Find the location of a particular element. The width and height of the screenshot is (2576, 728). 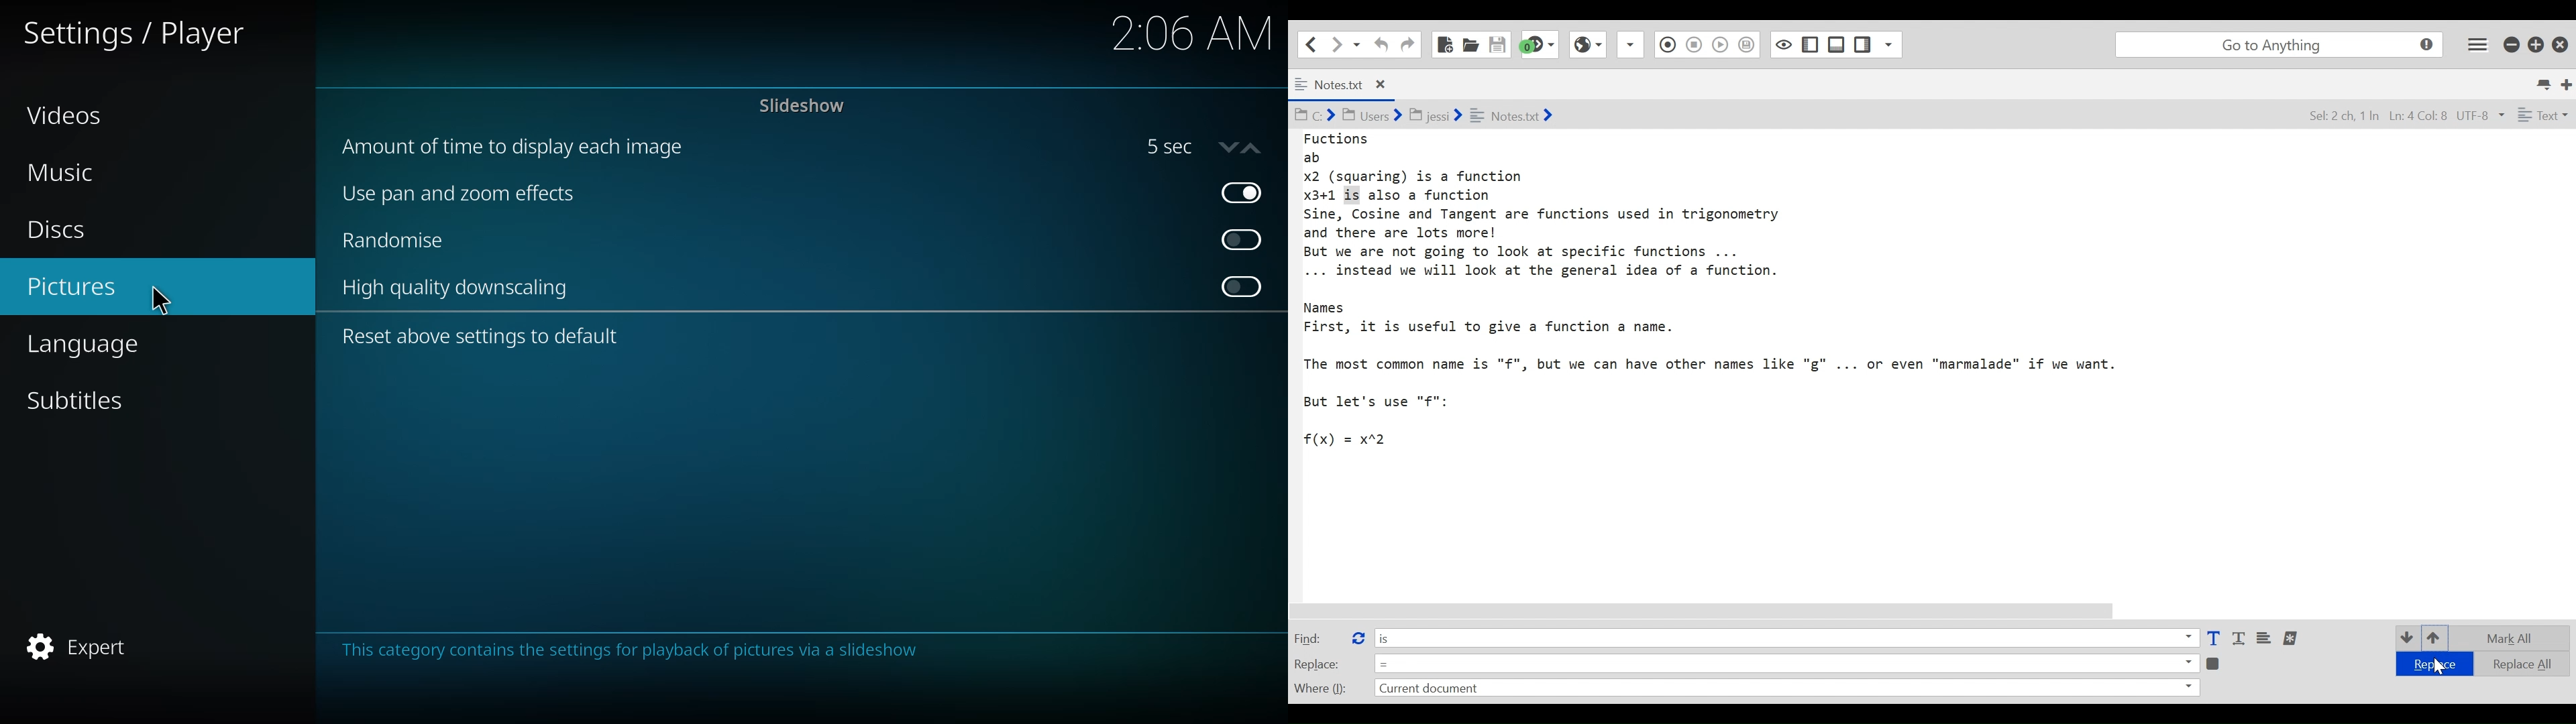

expert is located at coordinates (81, 645).